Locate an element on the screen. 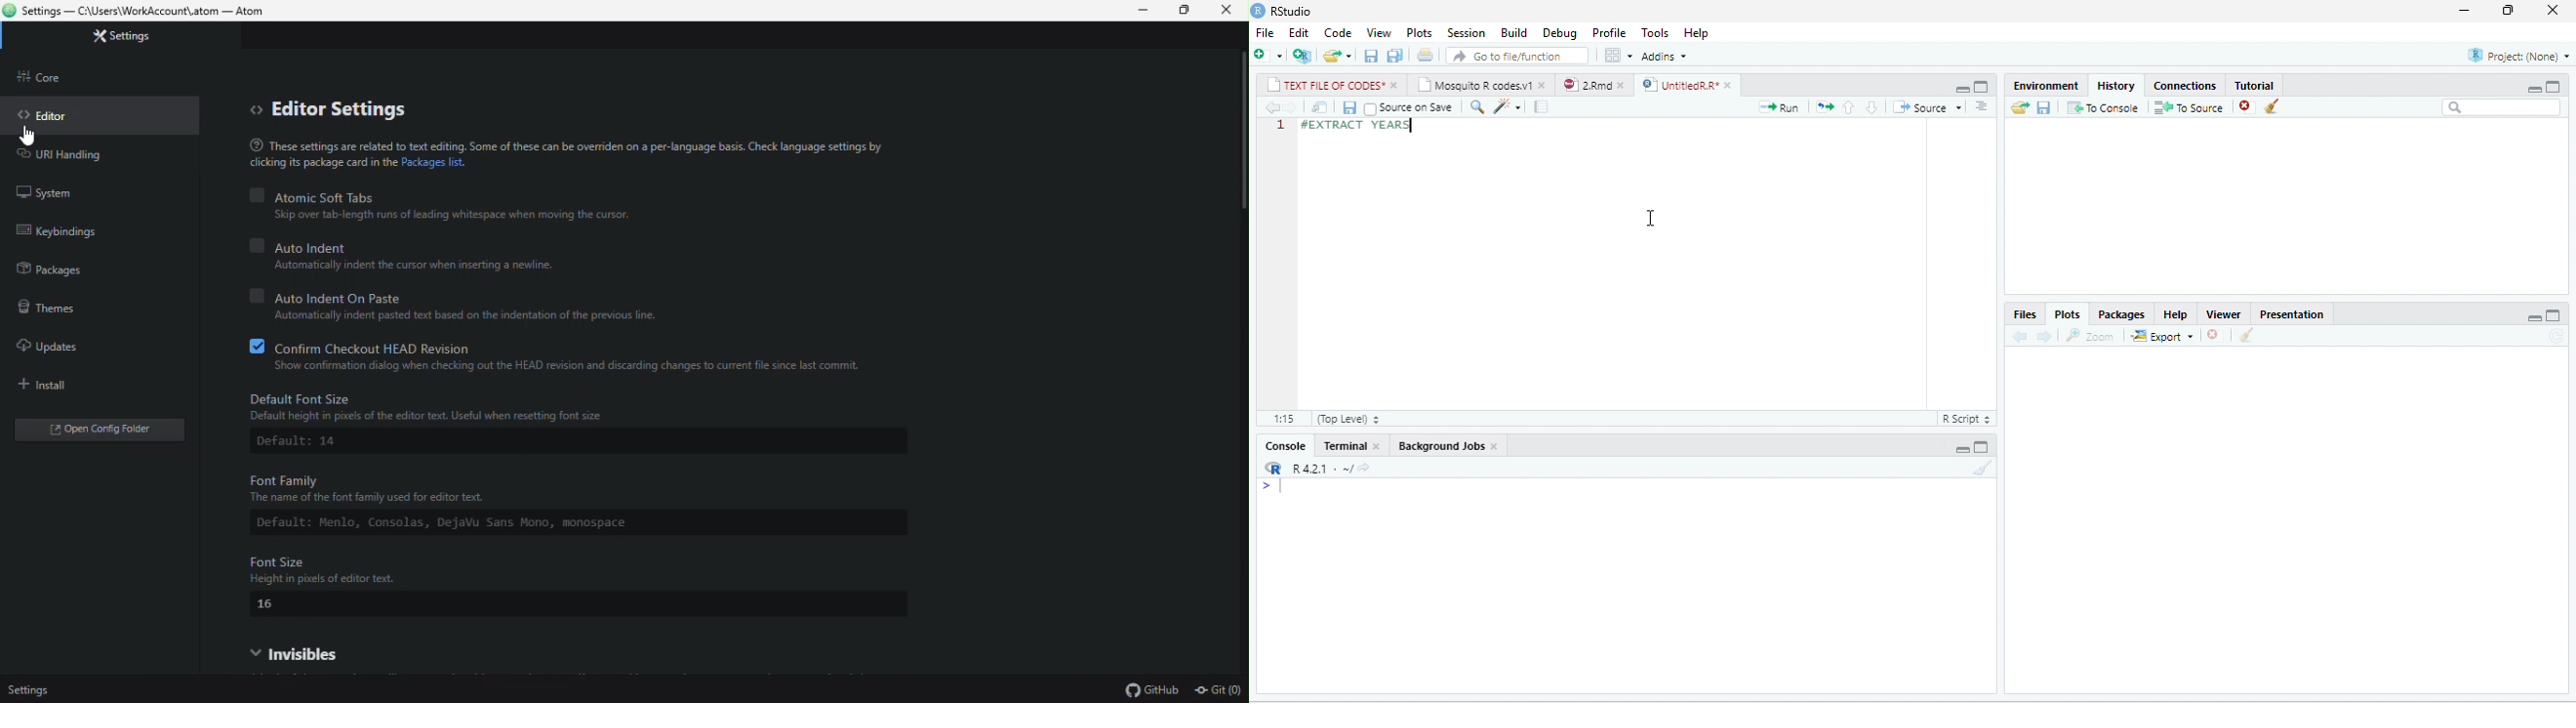  2.Rmd is located at coordinates (1586, 85).